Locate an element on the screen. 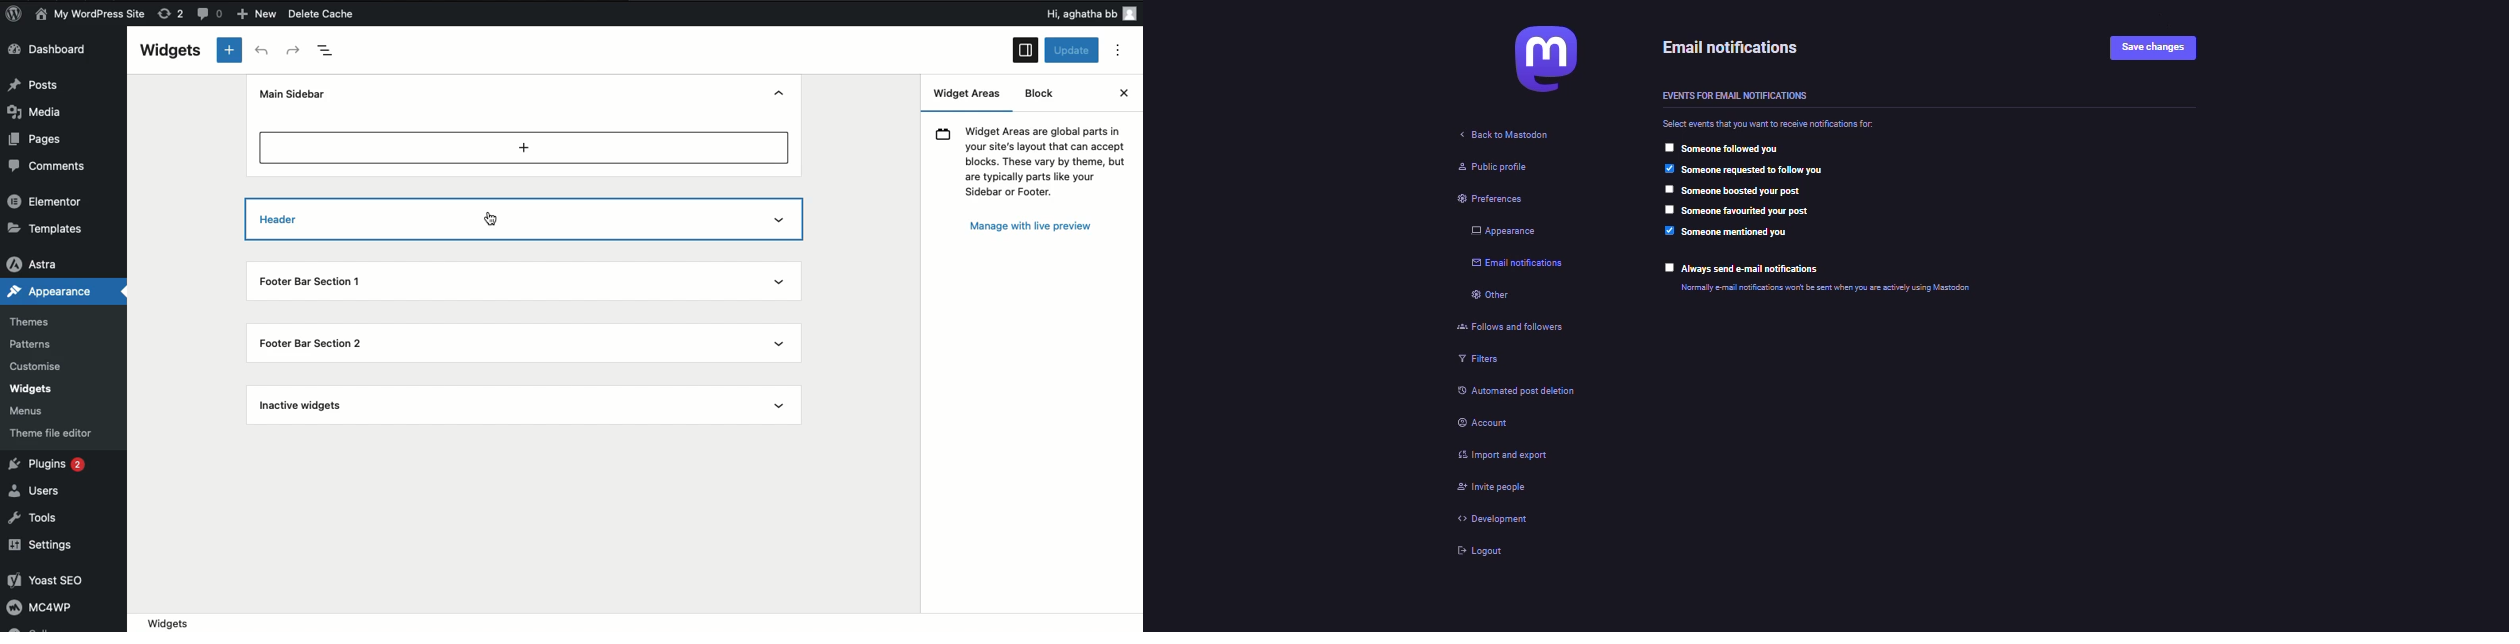 This screenshot has width=2520, height=644. My WordPress Site is located at coordinates (90, 14).